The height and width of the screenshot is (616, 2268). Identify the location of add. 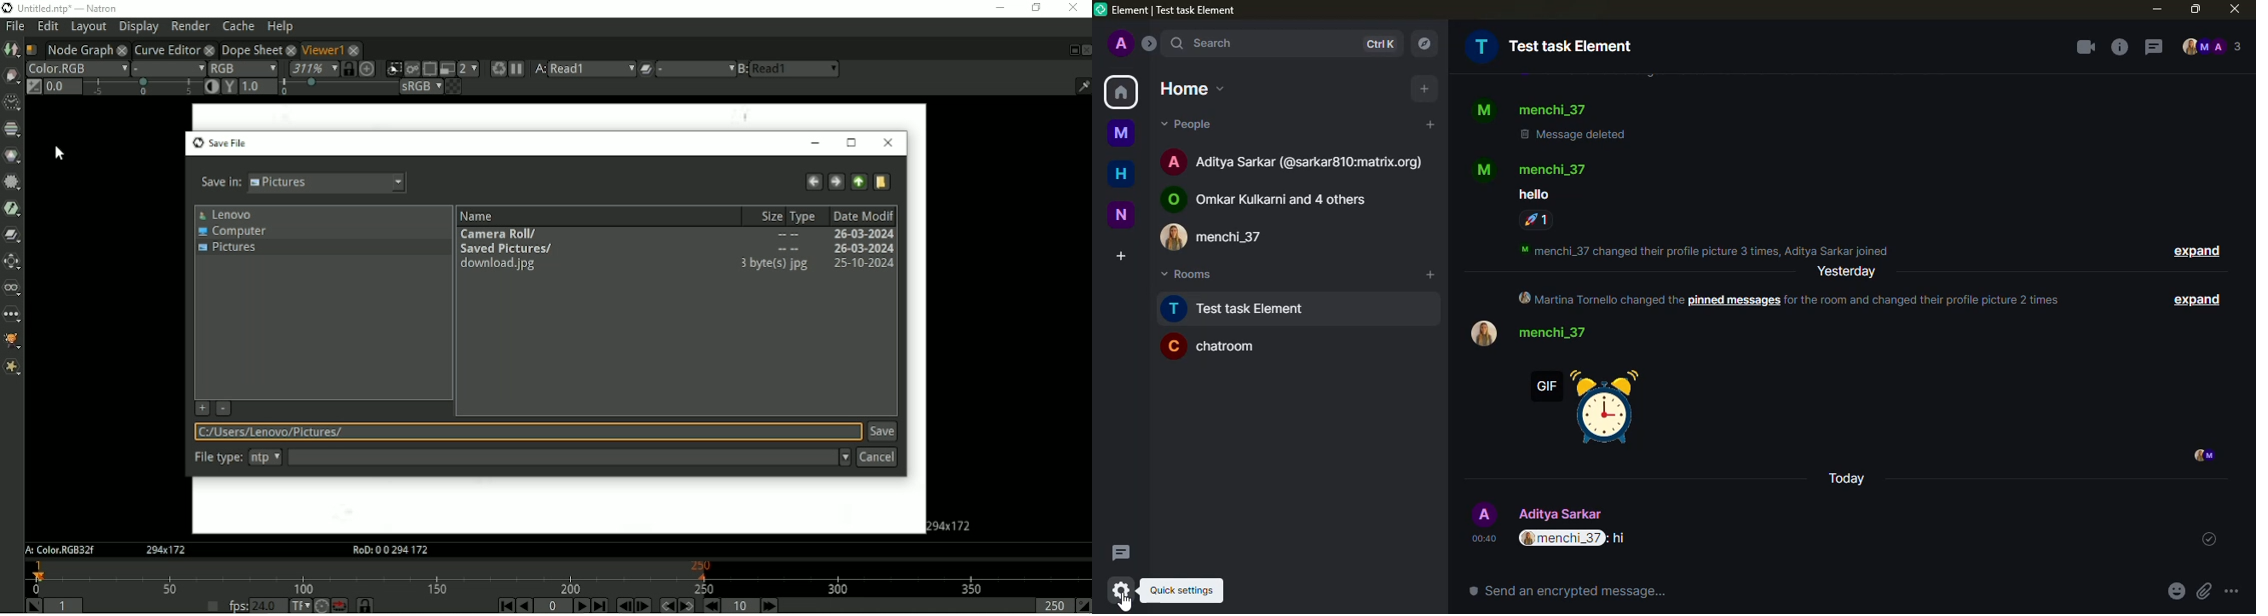
(1429, 125).